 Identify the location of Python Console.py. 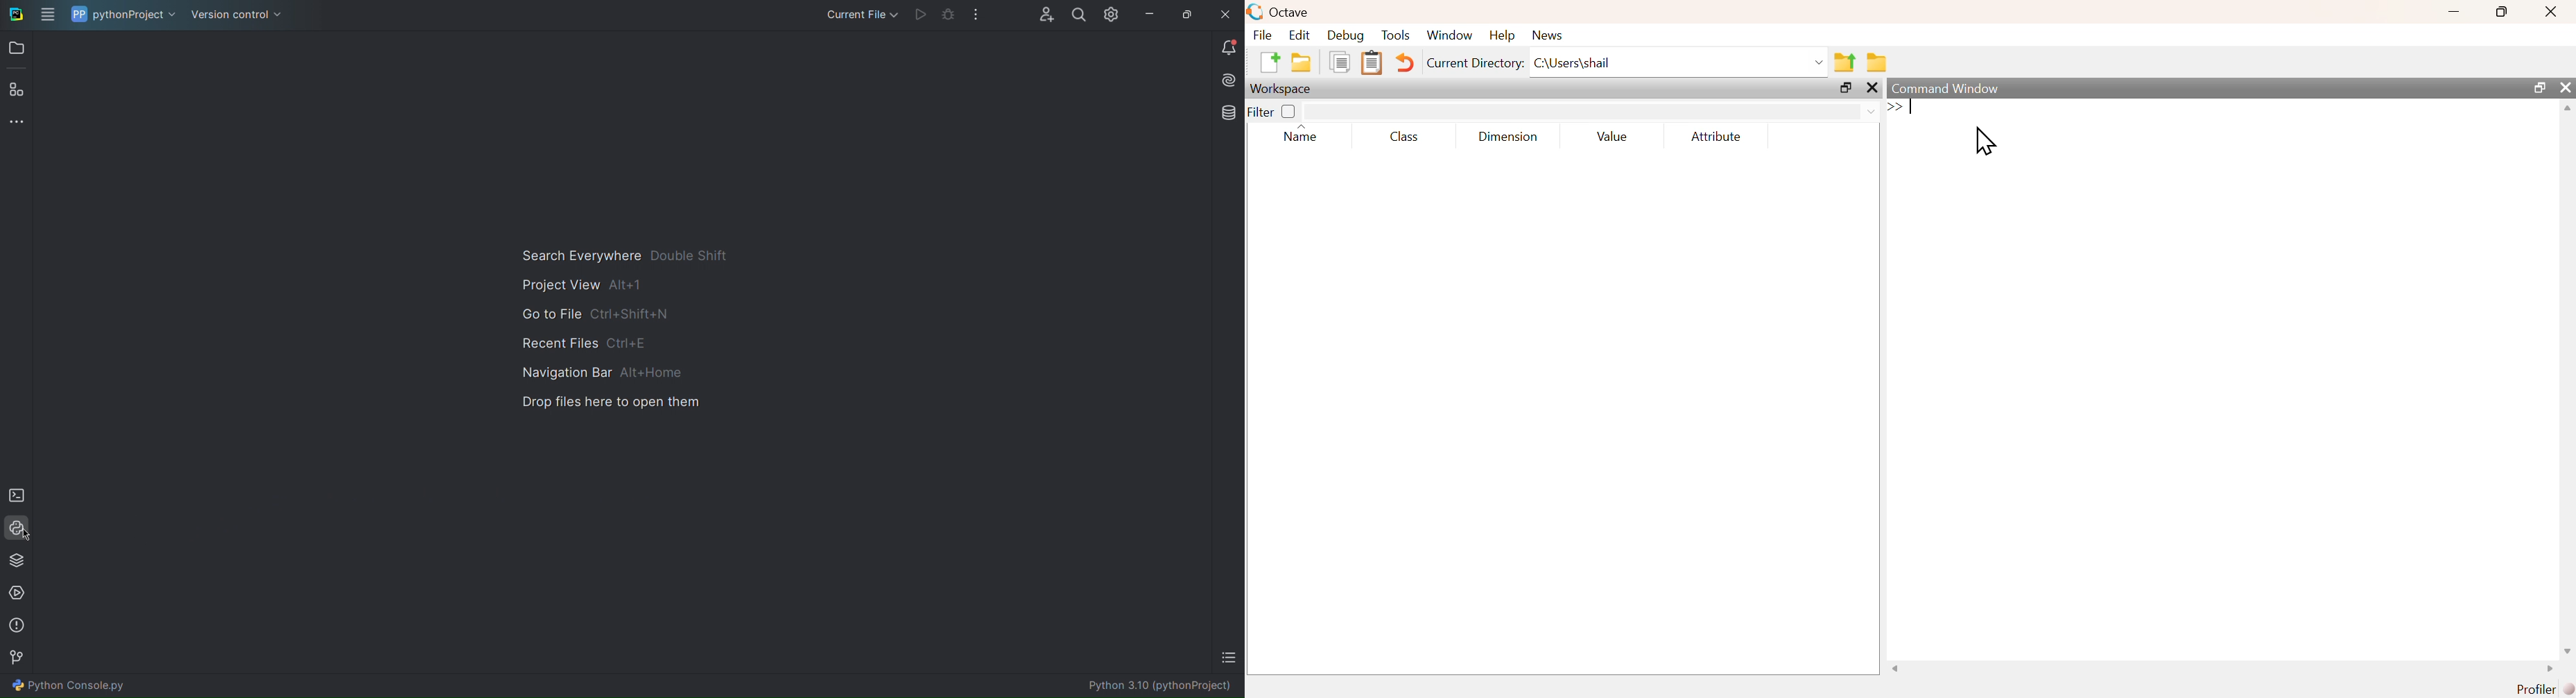
(69, 685).